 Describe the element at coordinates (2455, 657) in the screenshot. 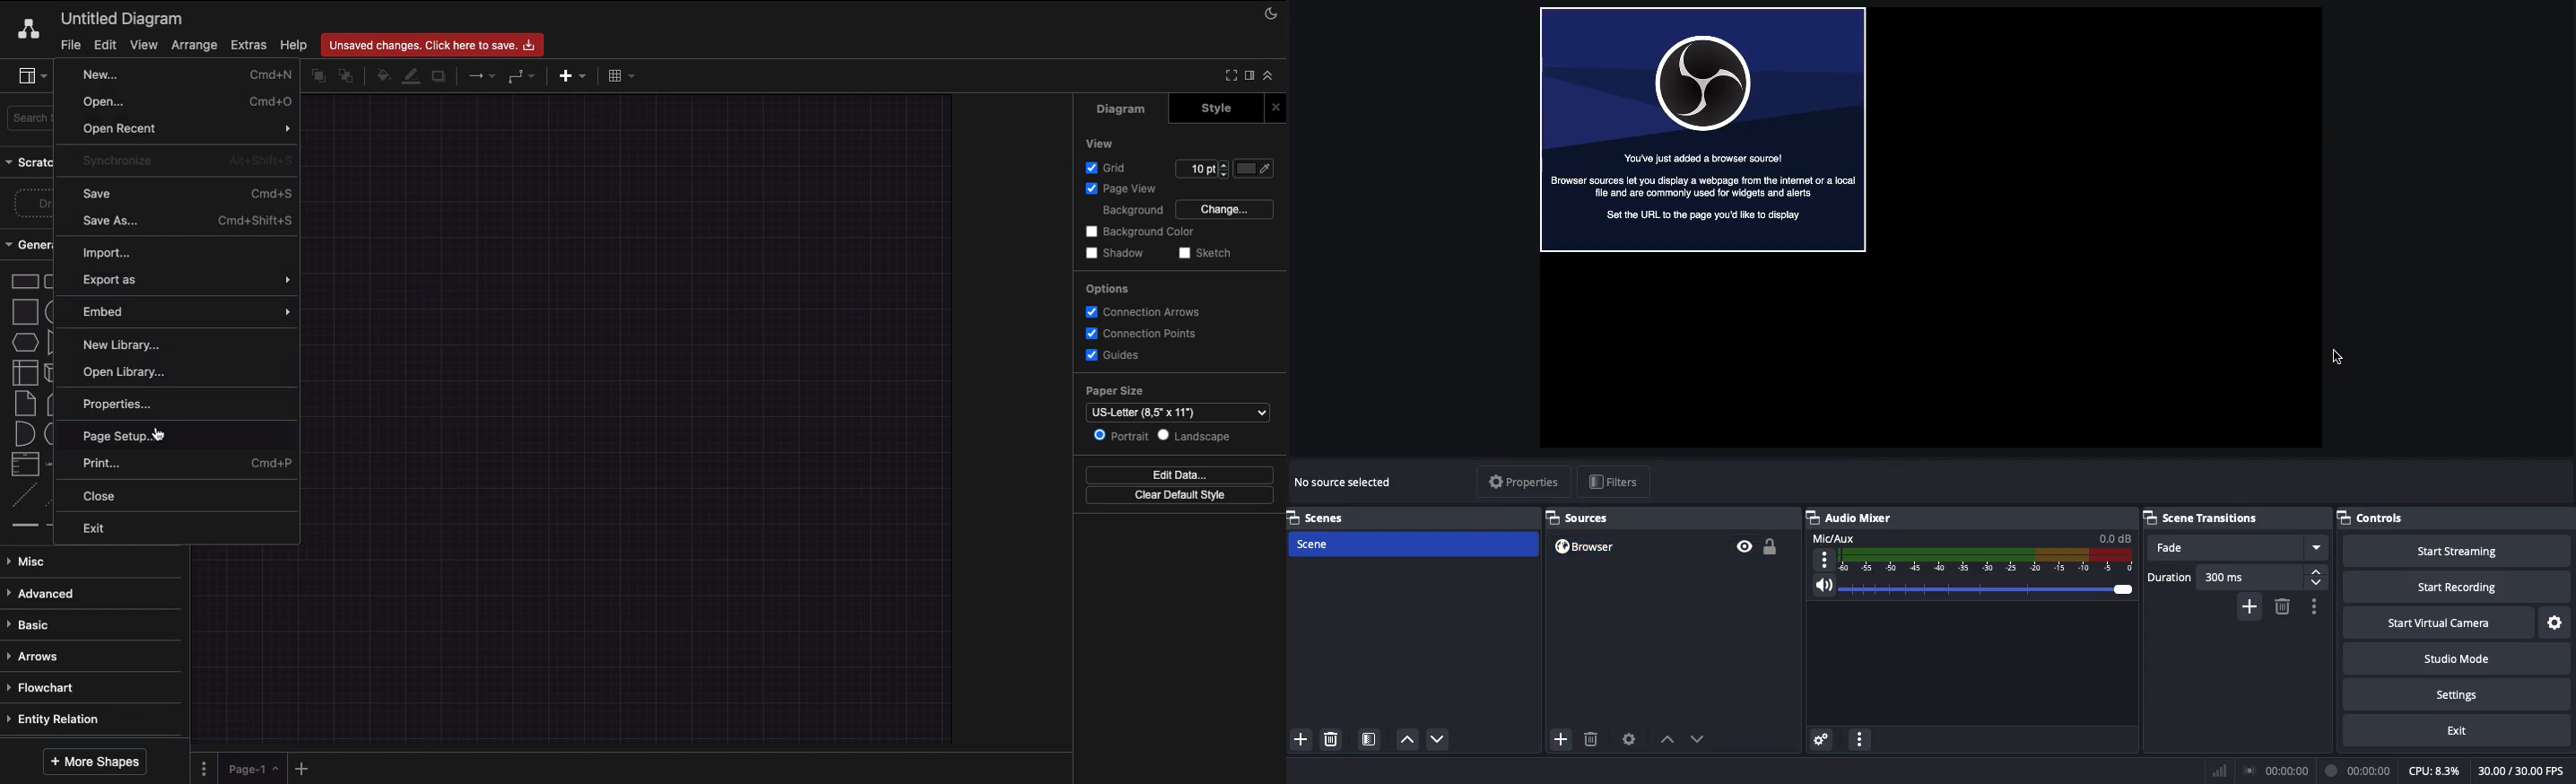

I see `Studio mode` at that location.